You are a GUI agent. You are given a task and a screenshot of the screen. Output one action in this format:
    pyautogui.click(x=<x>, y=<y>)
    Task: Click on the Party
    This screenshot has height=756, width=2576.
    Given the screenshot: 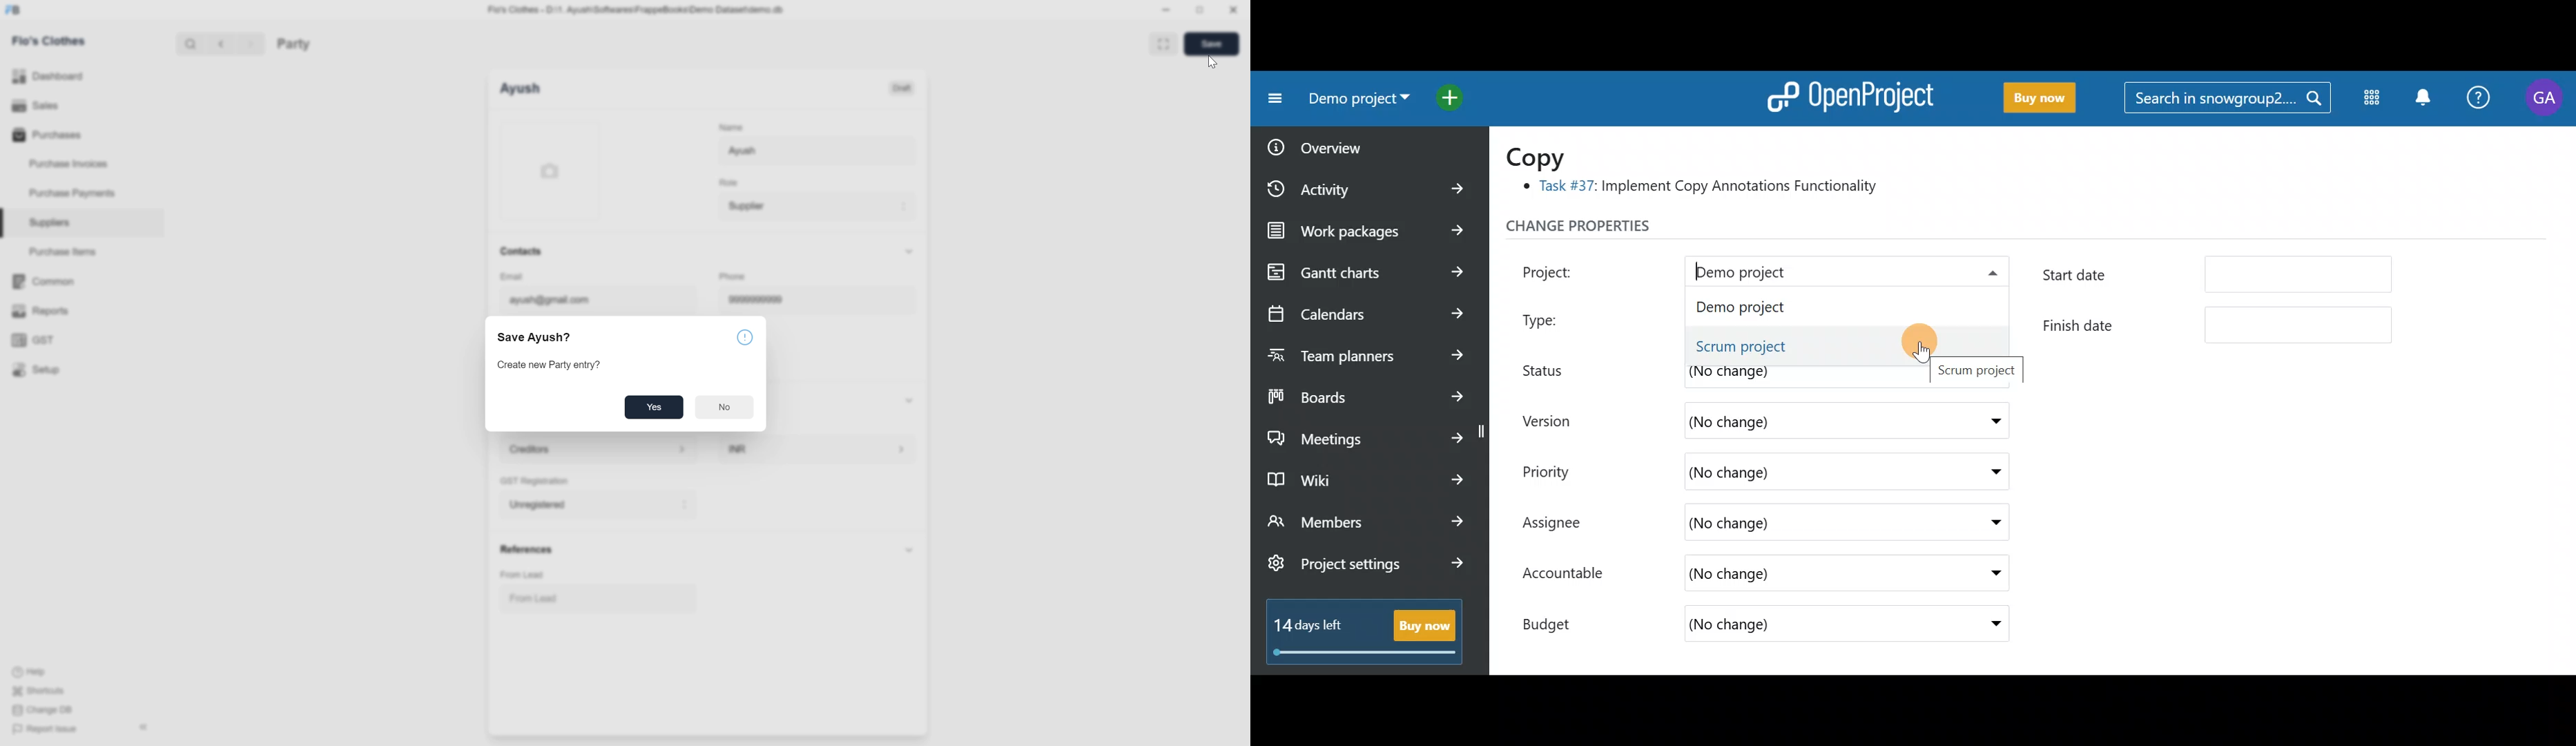 What is the action you would take?
    pyautogui.click(x=294, y=44)
    